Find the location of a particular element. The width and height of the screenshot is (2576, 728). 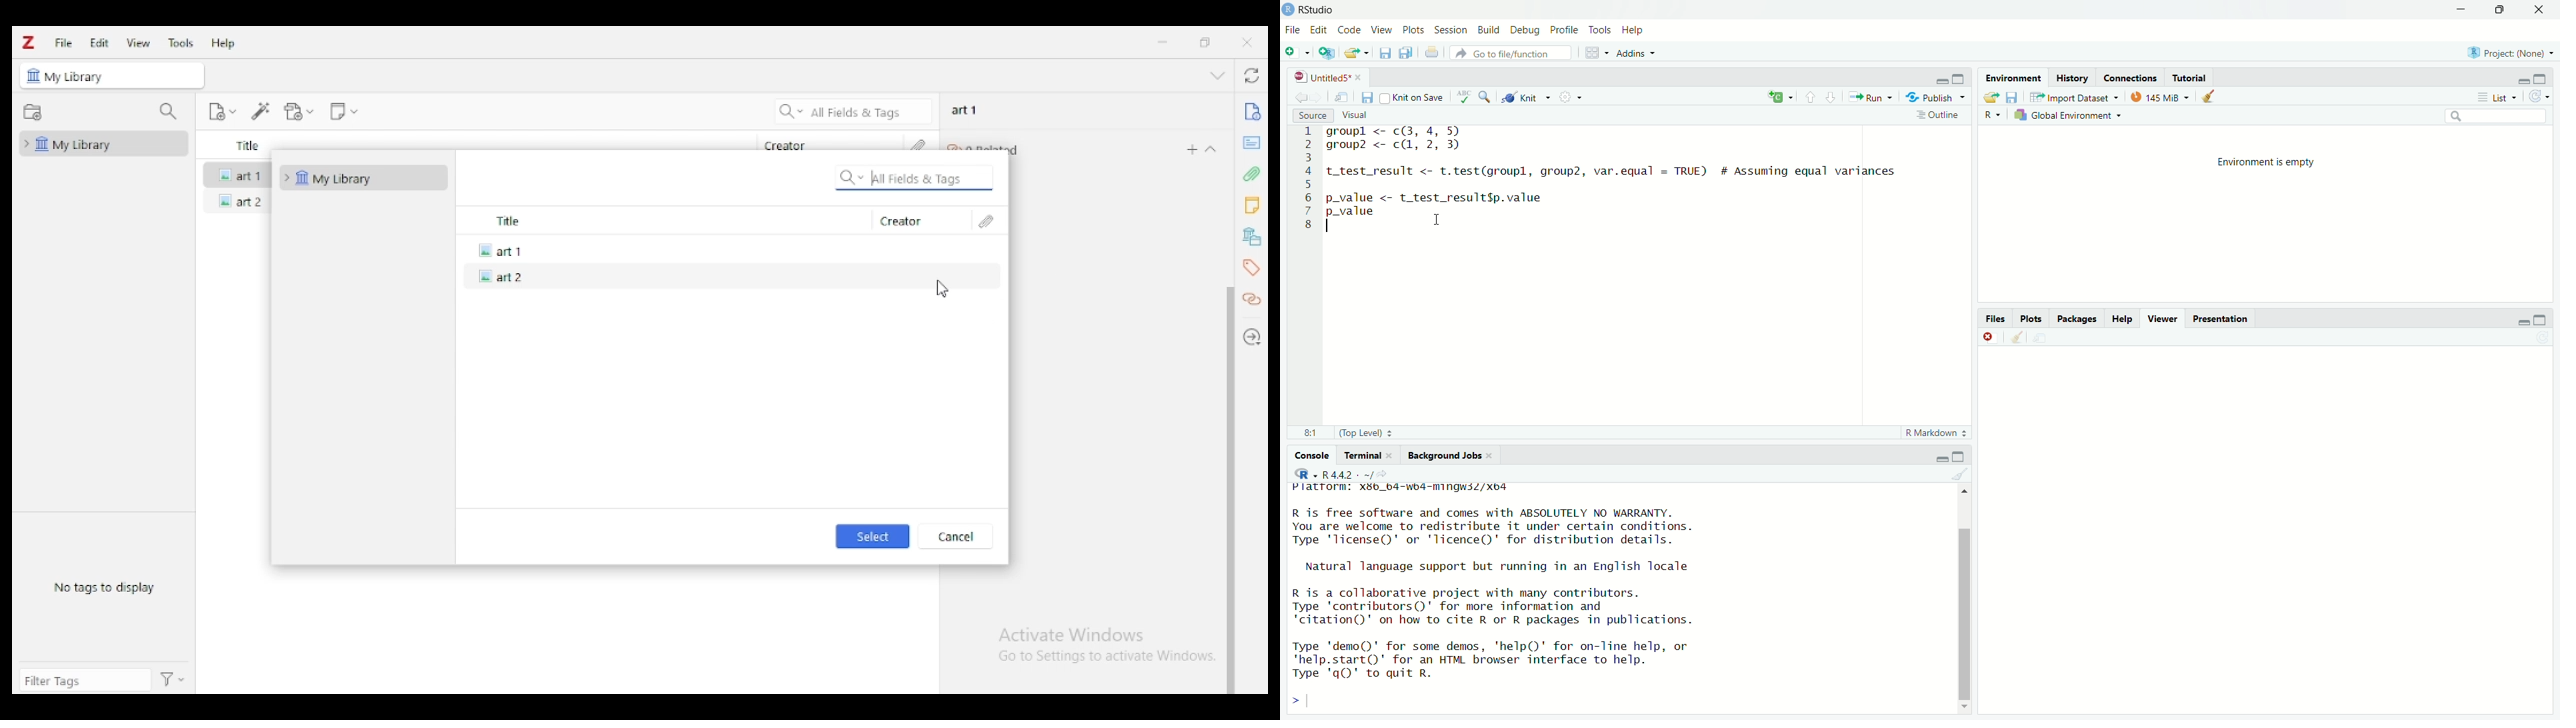

Terminal is located at coordinates (1366, 455).